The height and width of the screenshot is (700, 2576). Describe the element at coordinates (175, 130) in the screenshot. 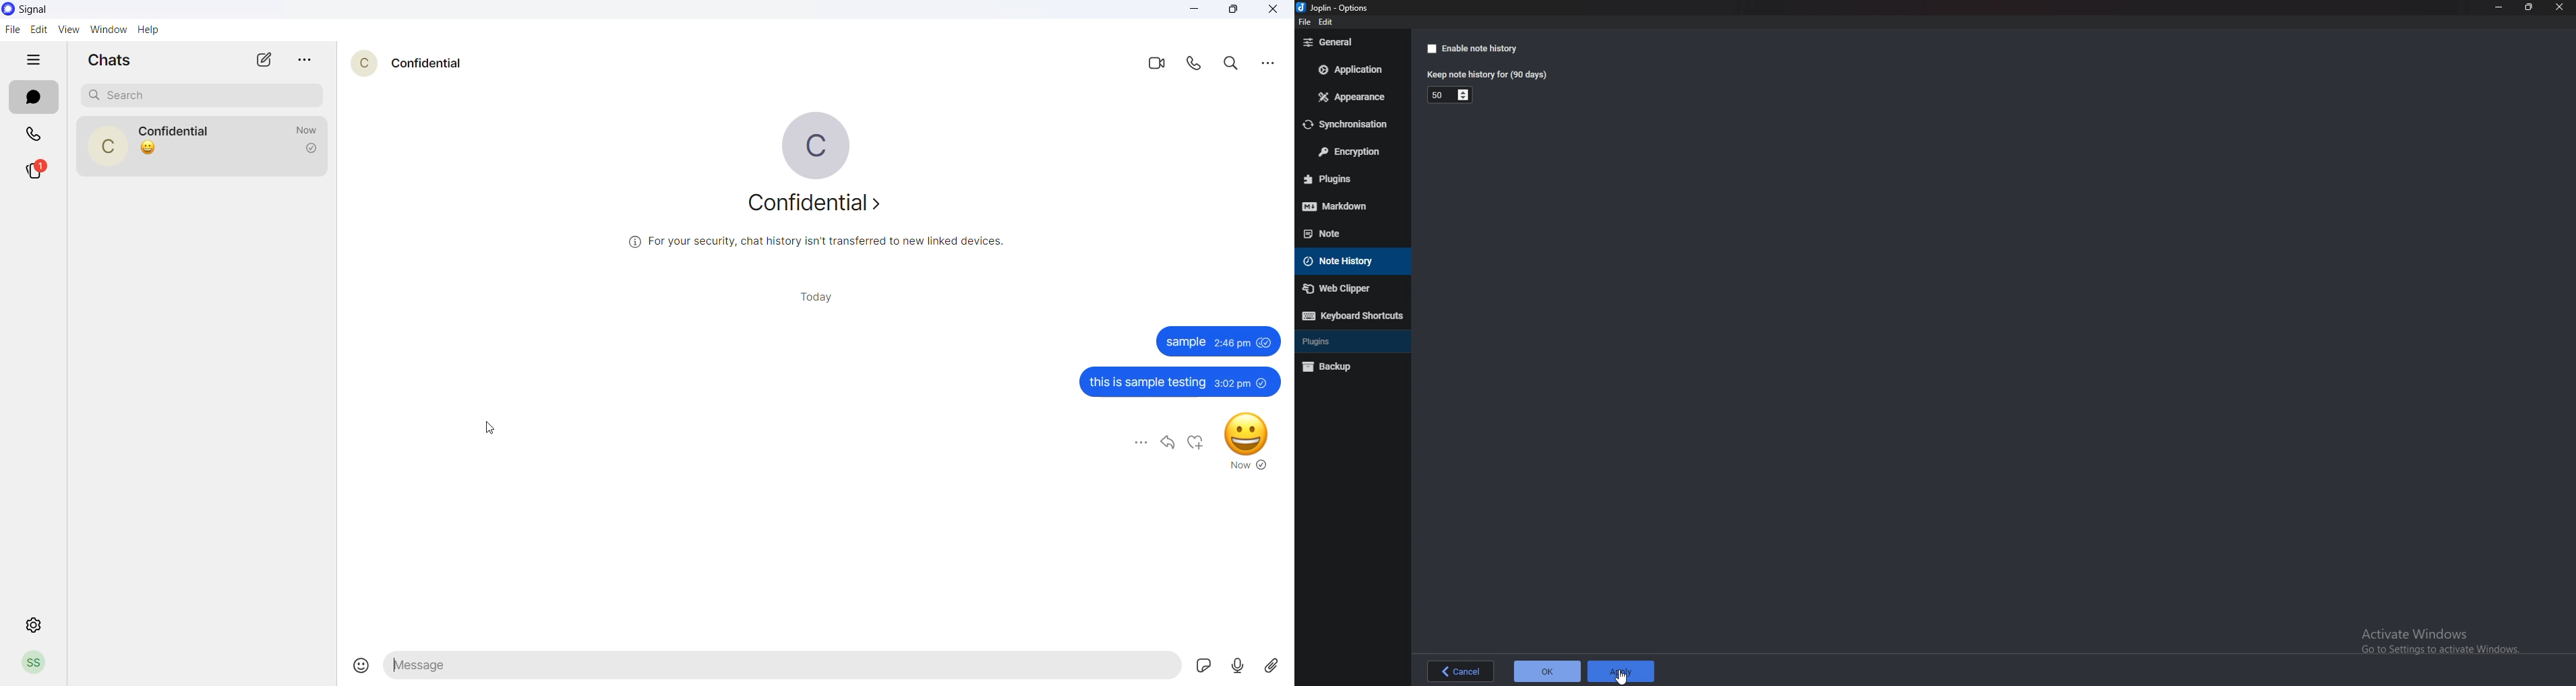

I see `contact name` at that location.